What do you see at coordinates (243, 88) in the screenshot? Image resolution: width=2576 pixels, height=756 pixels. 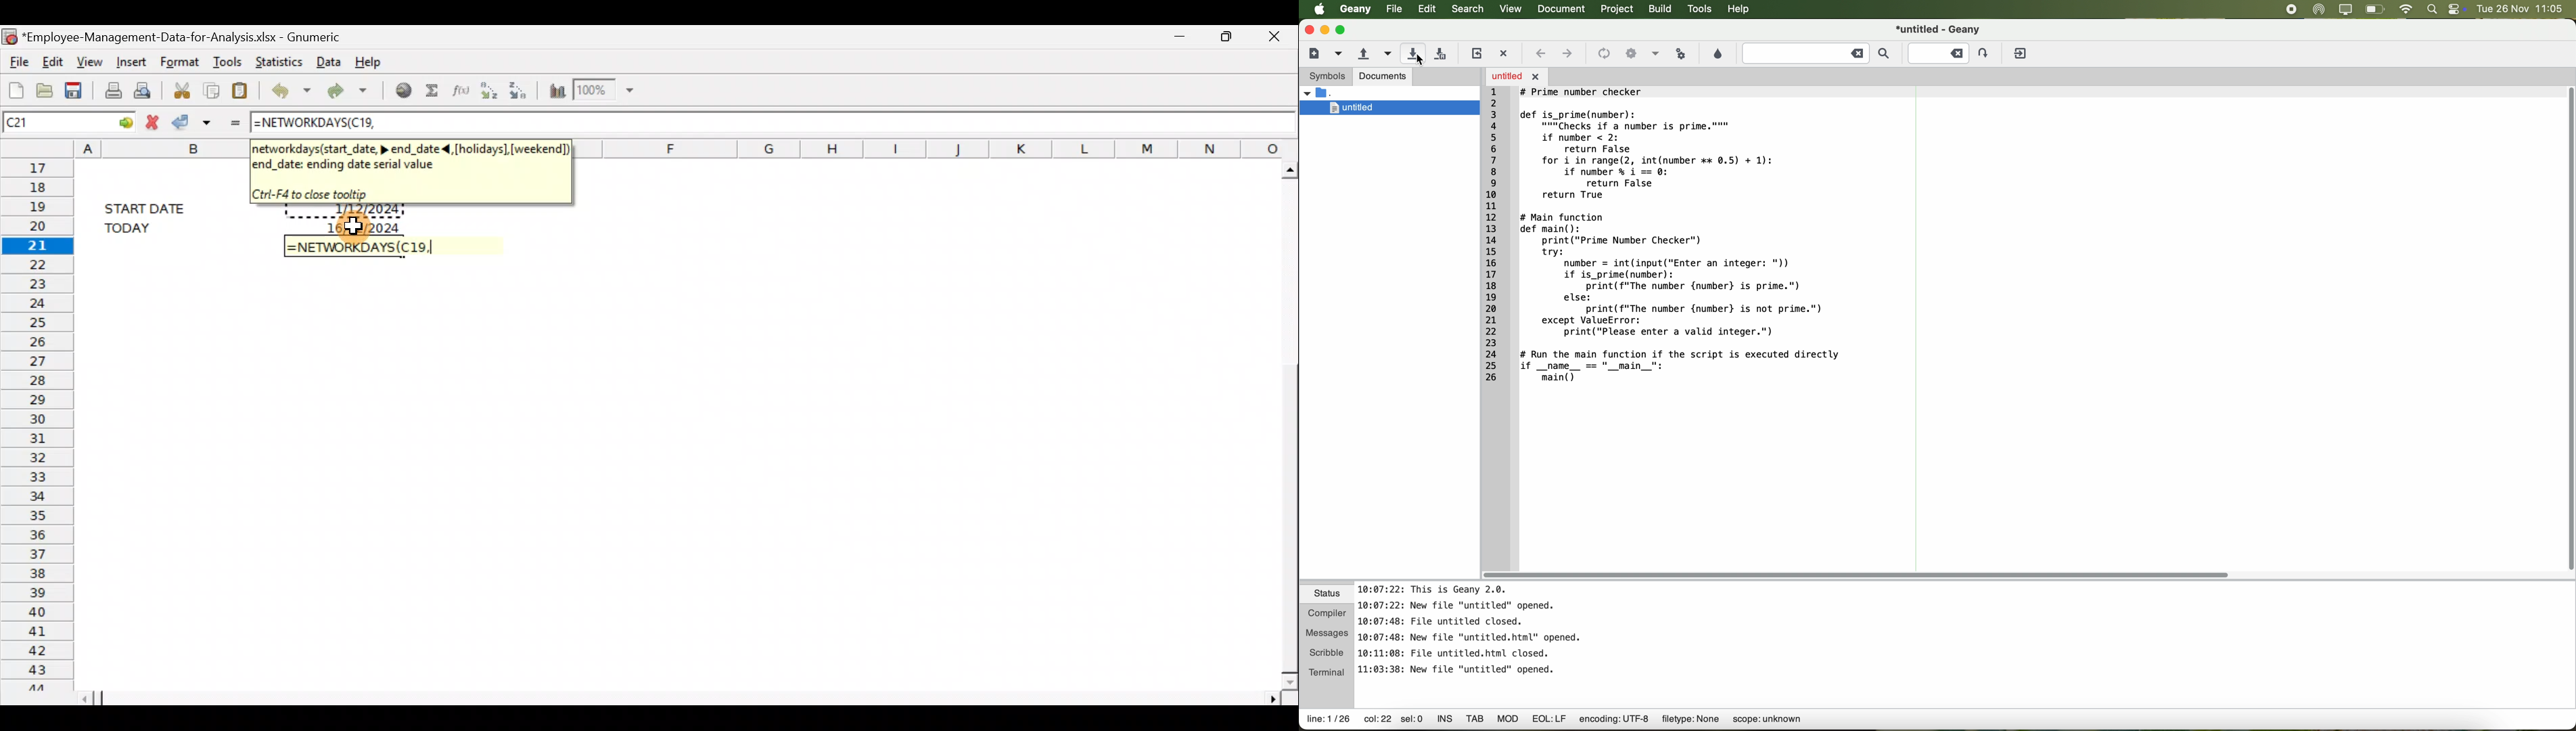 I see `Paste the clipboard` at bounding box center [243, 88].